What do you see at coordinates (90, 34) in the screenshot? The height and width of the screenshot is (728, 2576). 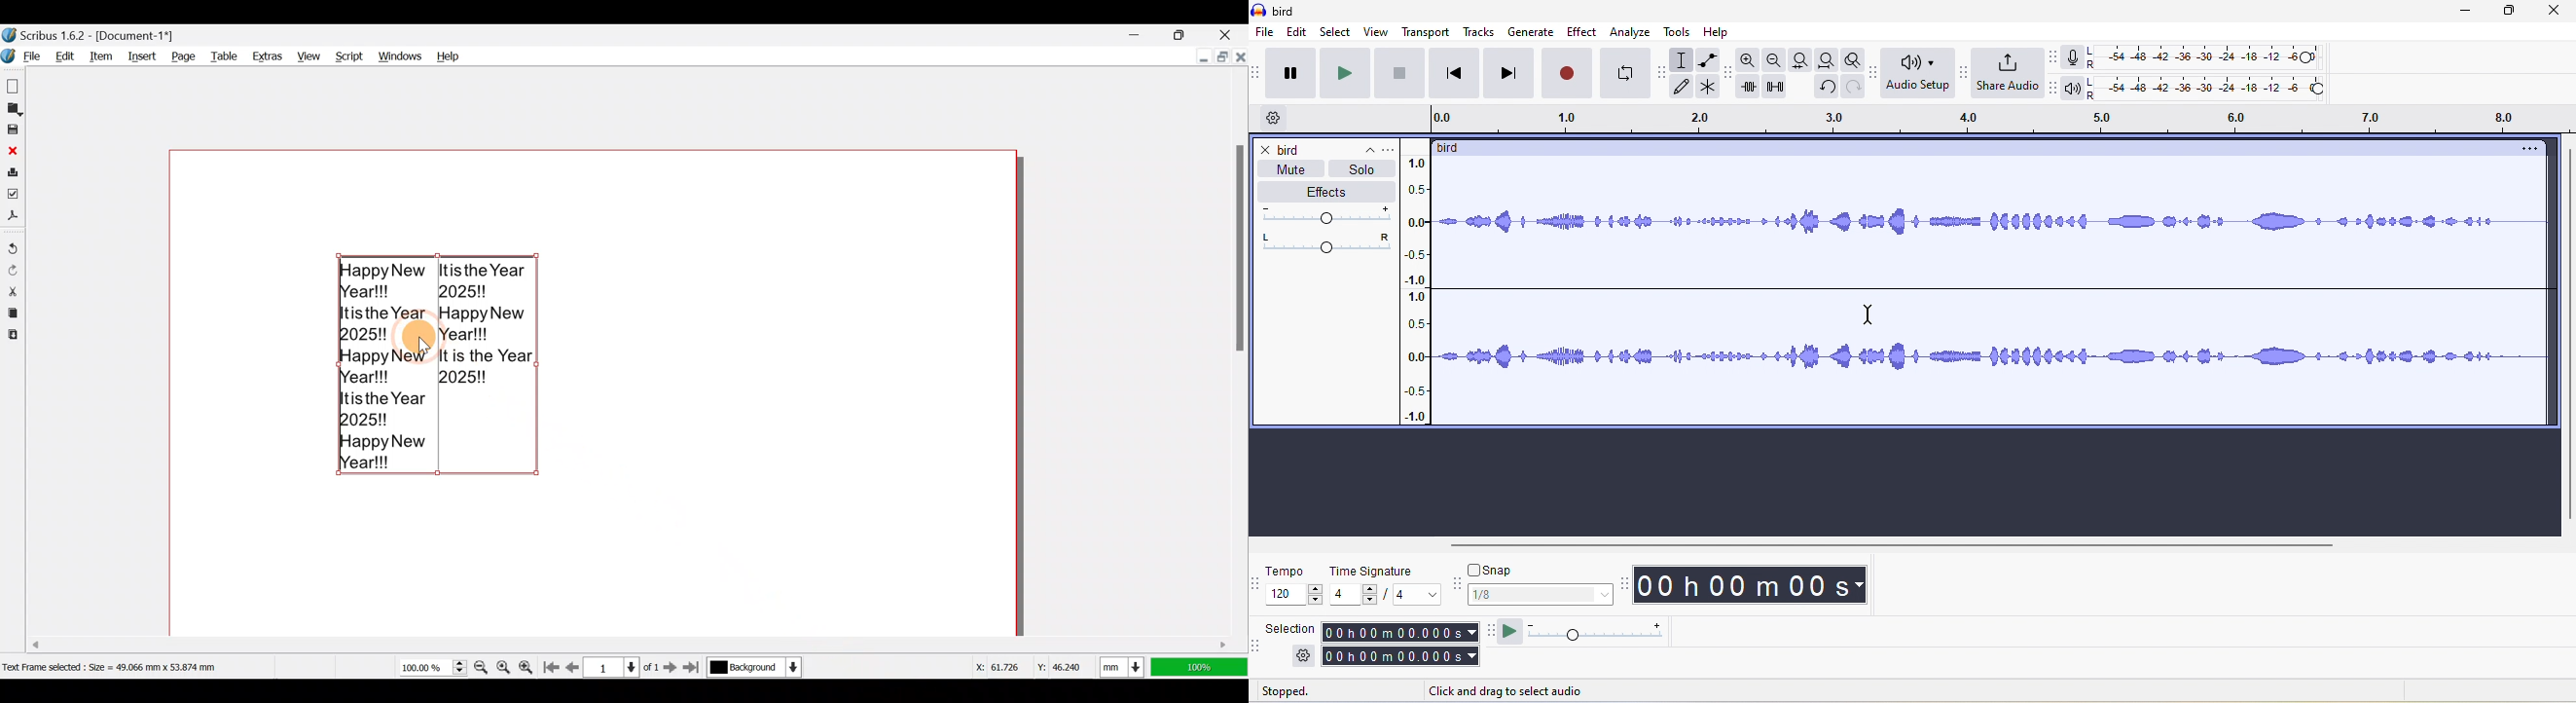 I see `Scribus 1.6.2` at bounding box center [90, 34].